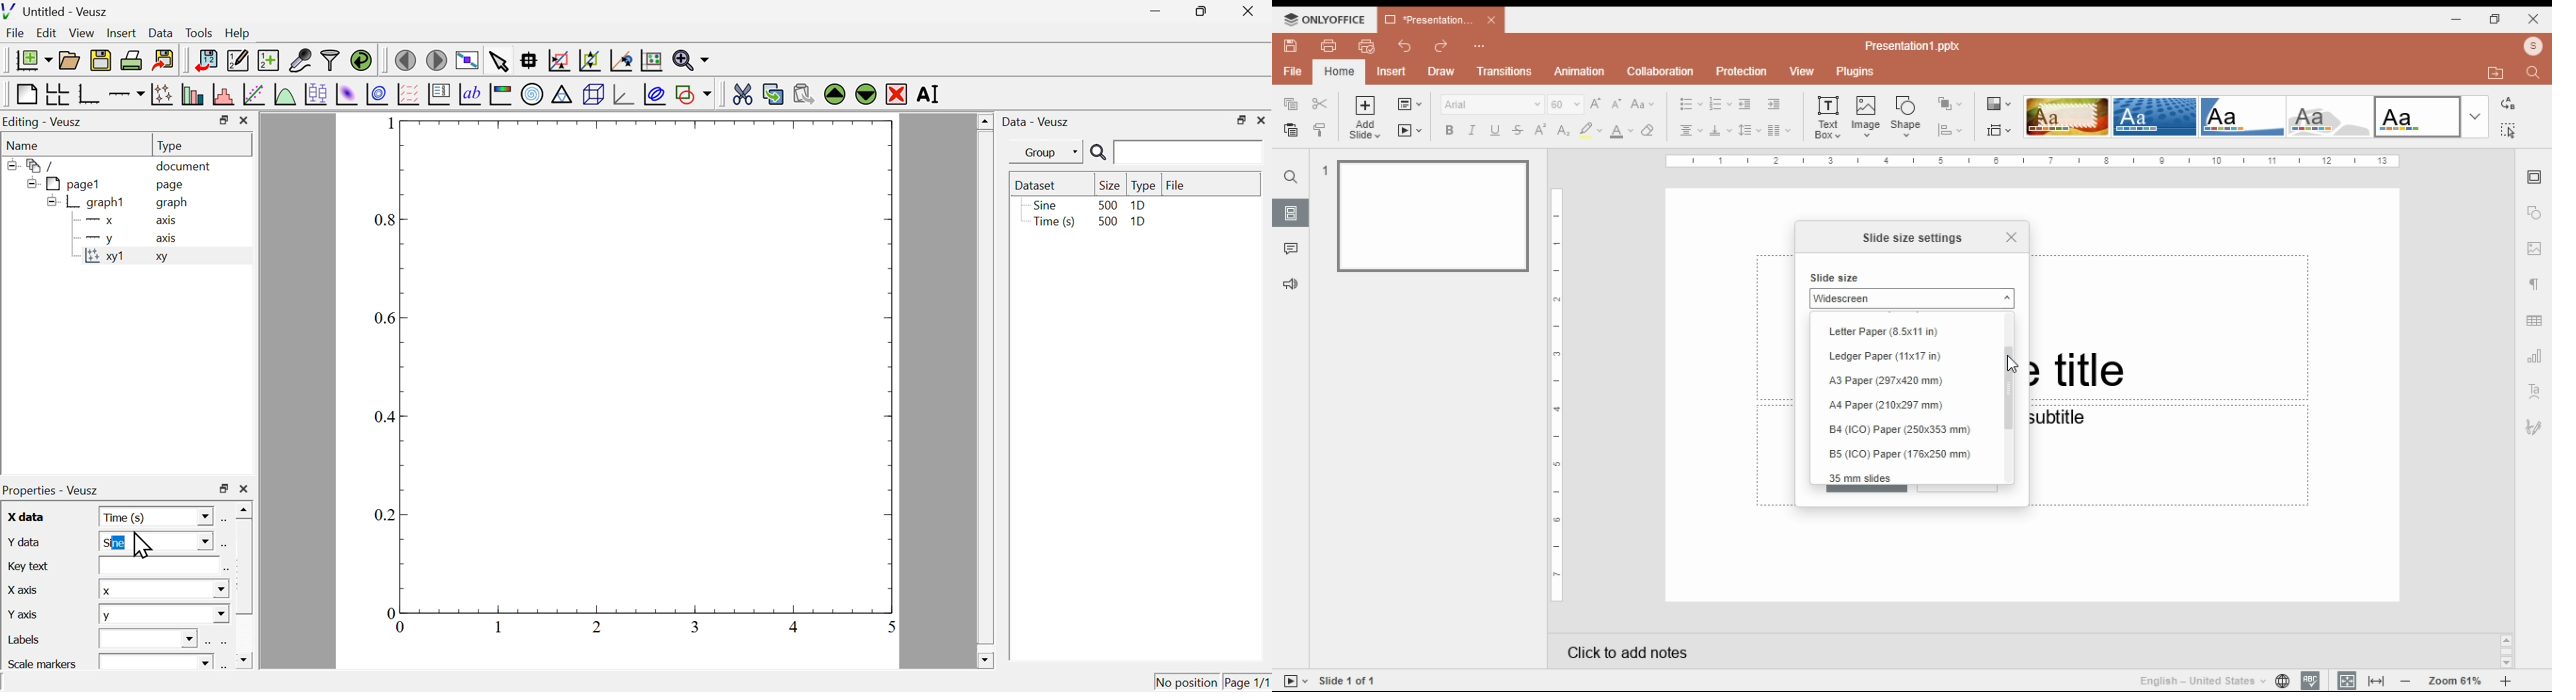  What do you see at coordinates (1448, 130) in the screenshot?
I see `bold` at bounding box center [1448, 130].